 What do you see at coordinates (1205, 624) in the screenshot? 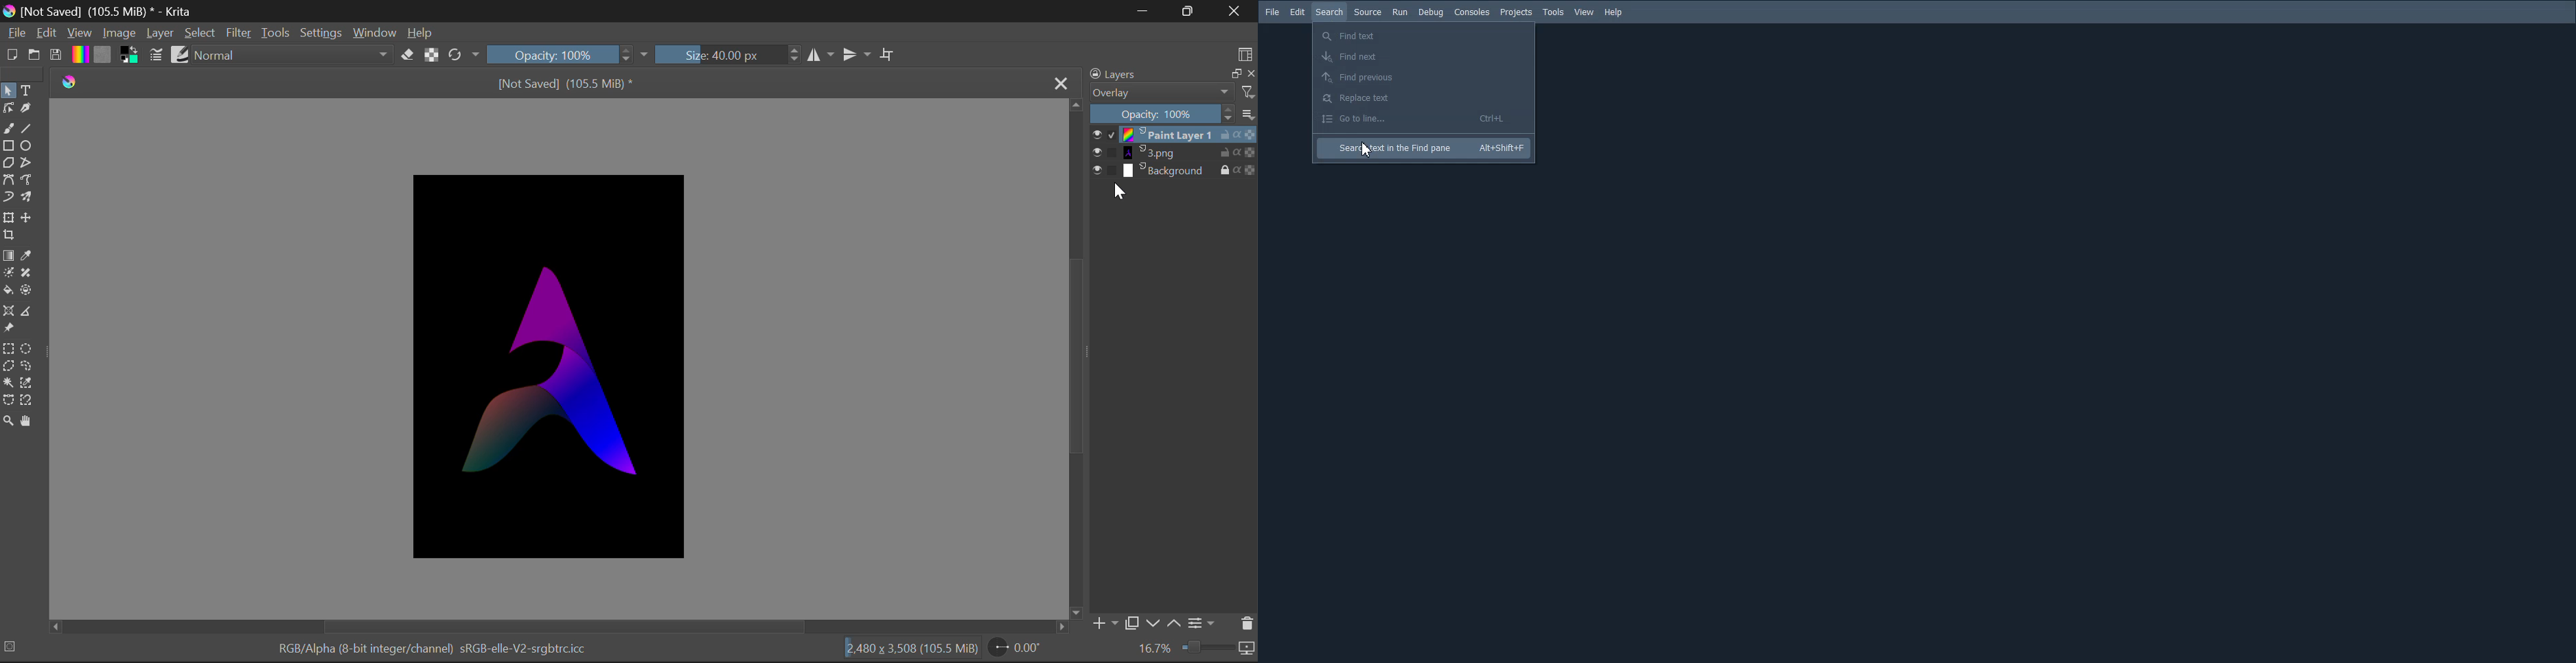
I see `Settings` at bounding box center [1205, 624].